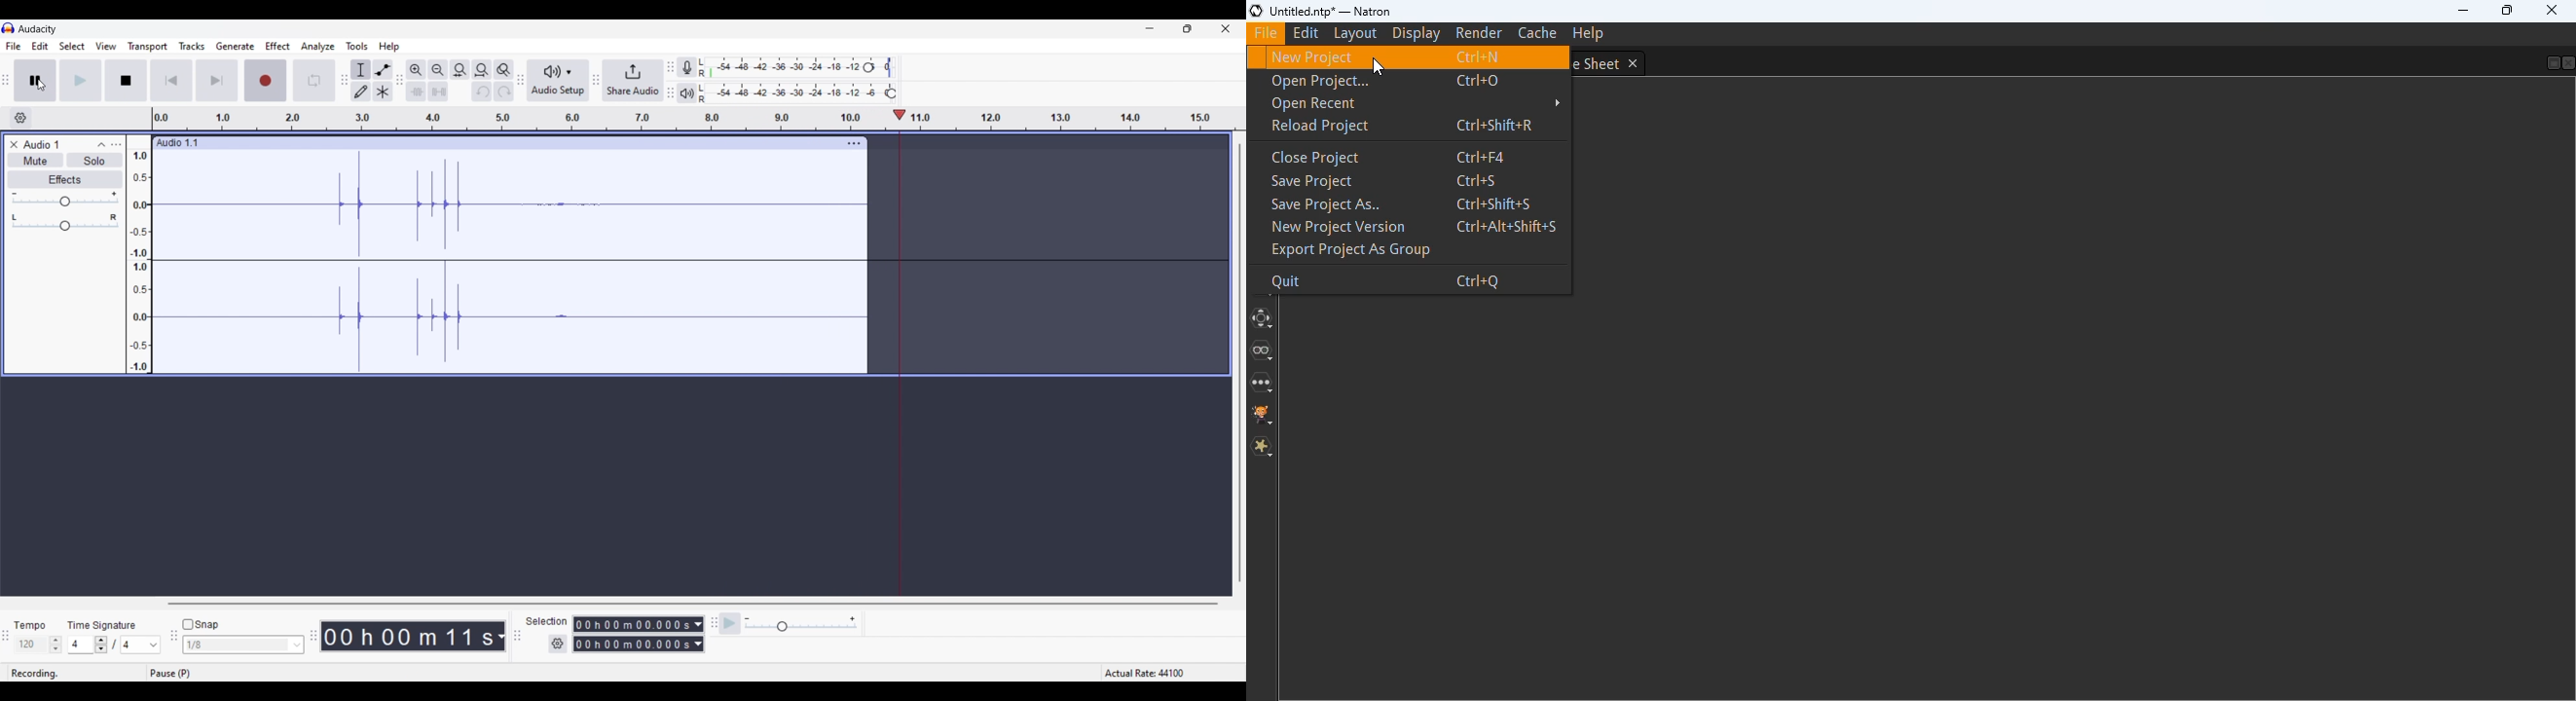  I want to click on Minimize, so click(1149, 28).